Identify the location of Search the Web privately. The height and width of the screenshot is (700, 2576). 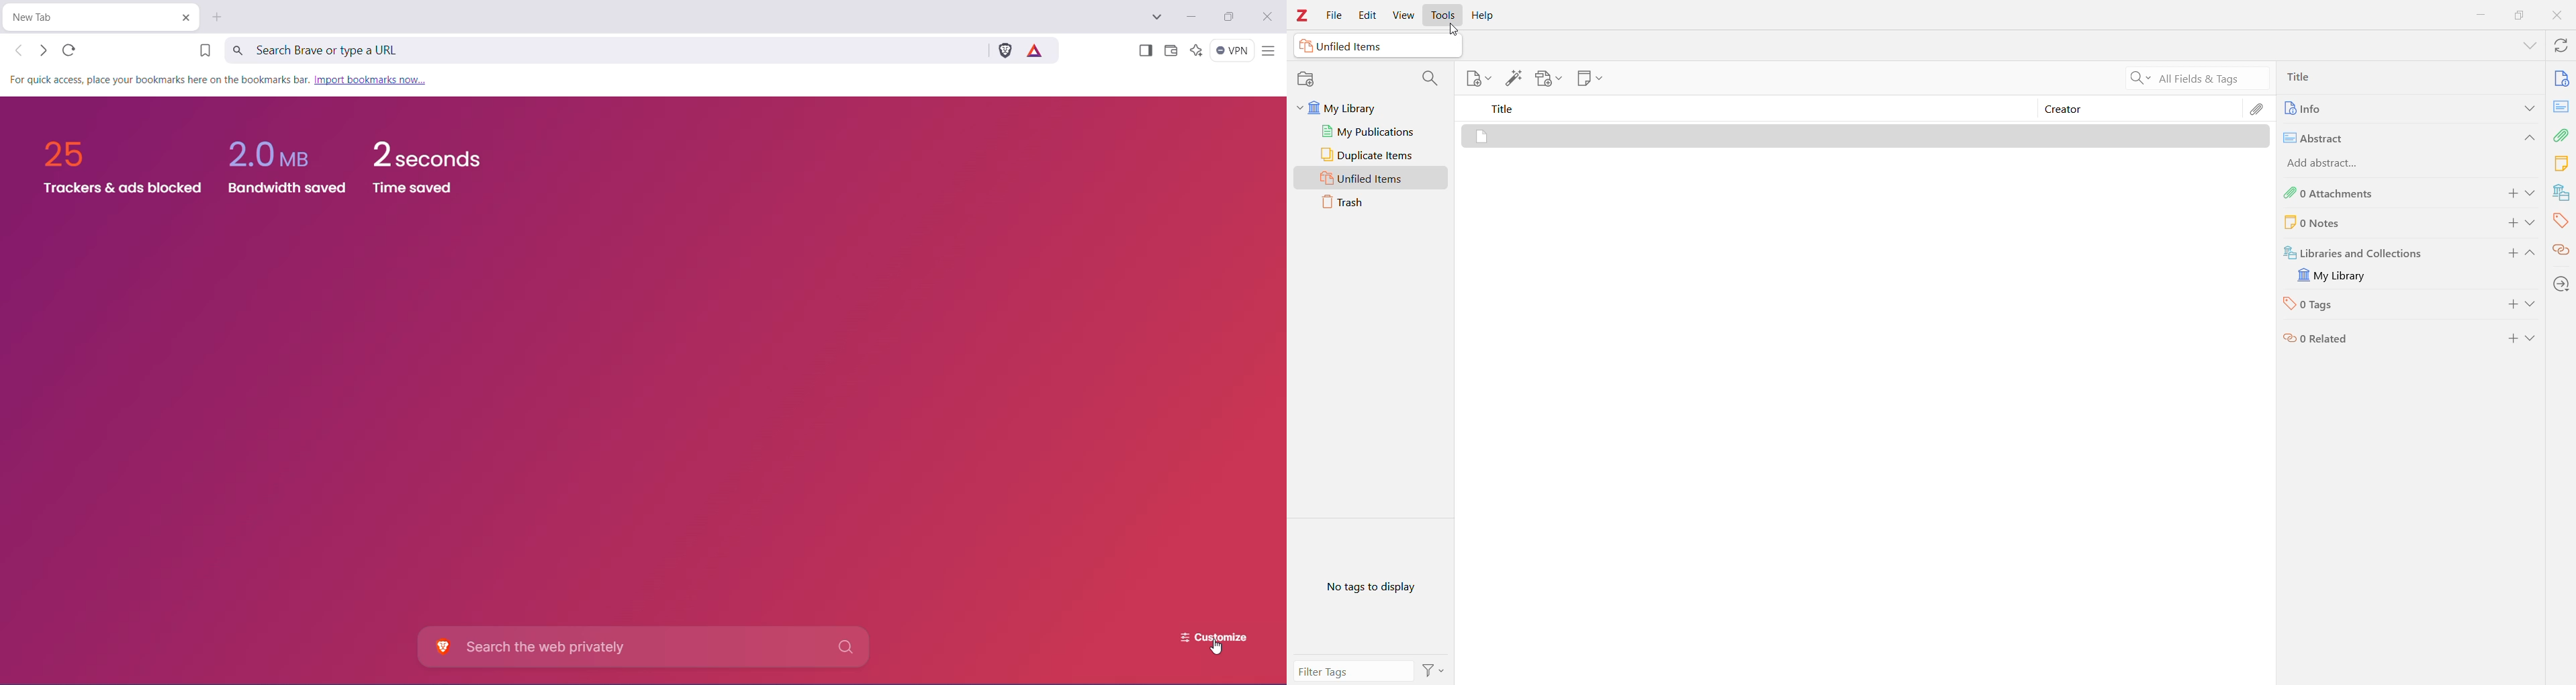
(647, 647).